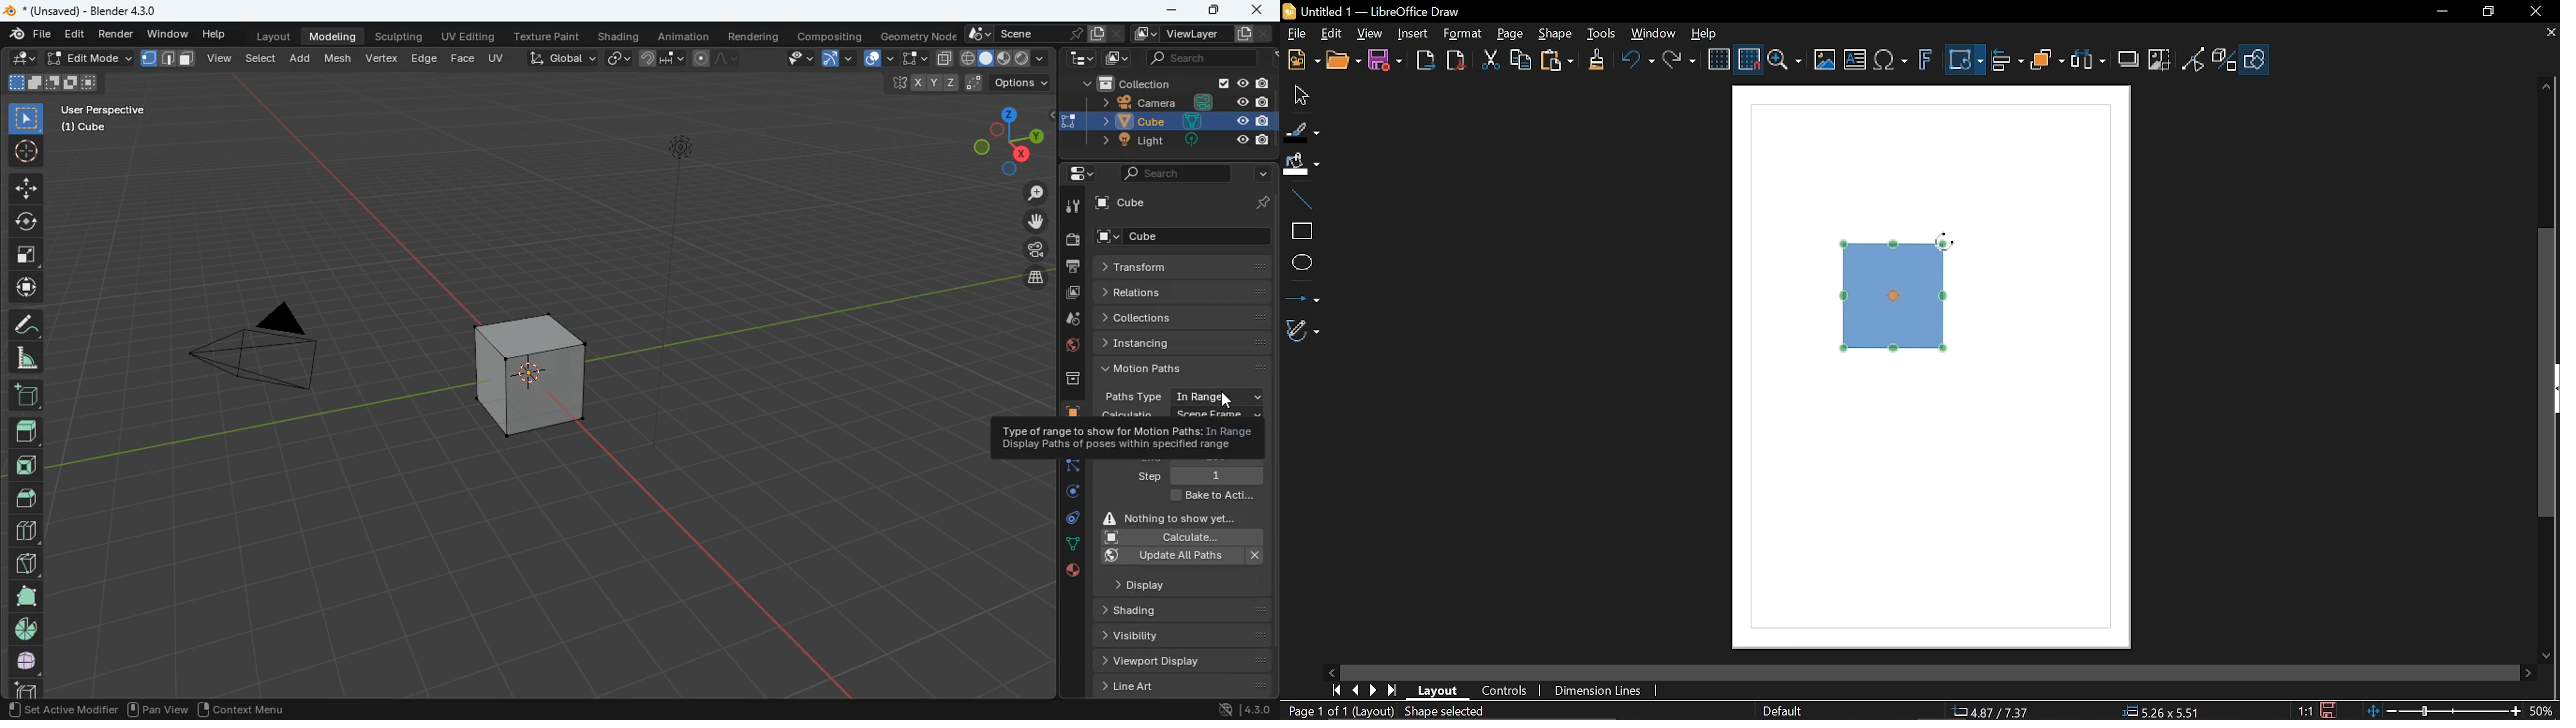  What do you see at coordinates (2542, 709) in the screenshot?
I see `50% (Current zoom)` at bounding box center [2542, 709].